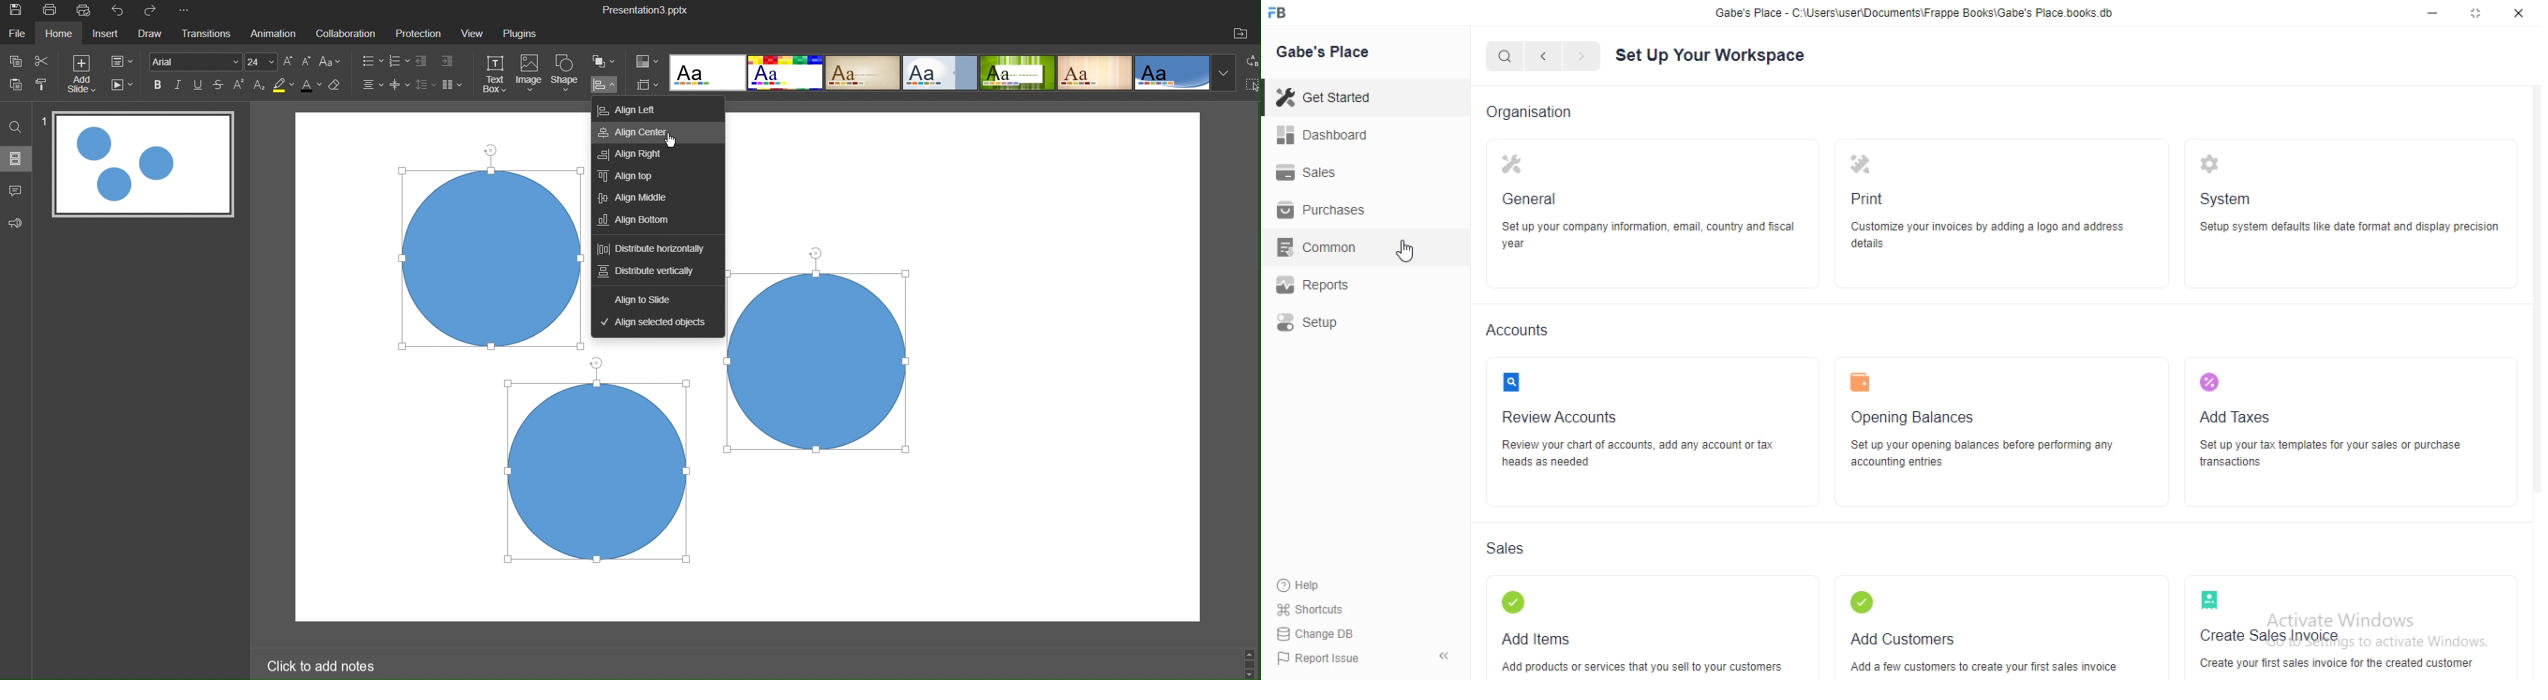 Image resolution: width=2548 pixels, height=700 pixels. Describe the element at coordinates (2519, 13) in the screenshot. I see `close` at that location.